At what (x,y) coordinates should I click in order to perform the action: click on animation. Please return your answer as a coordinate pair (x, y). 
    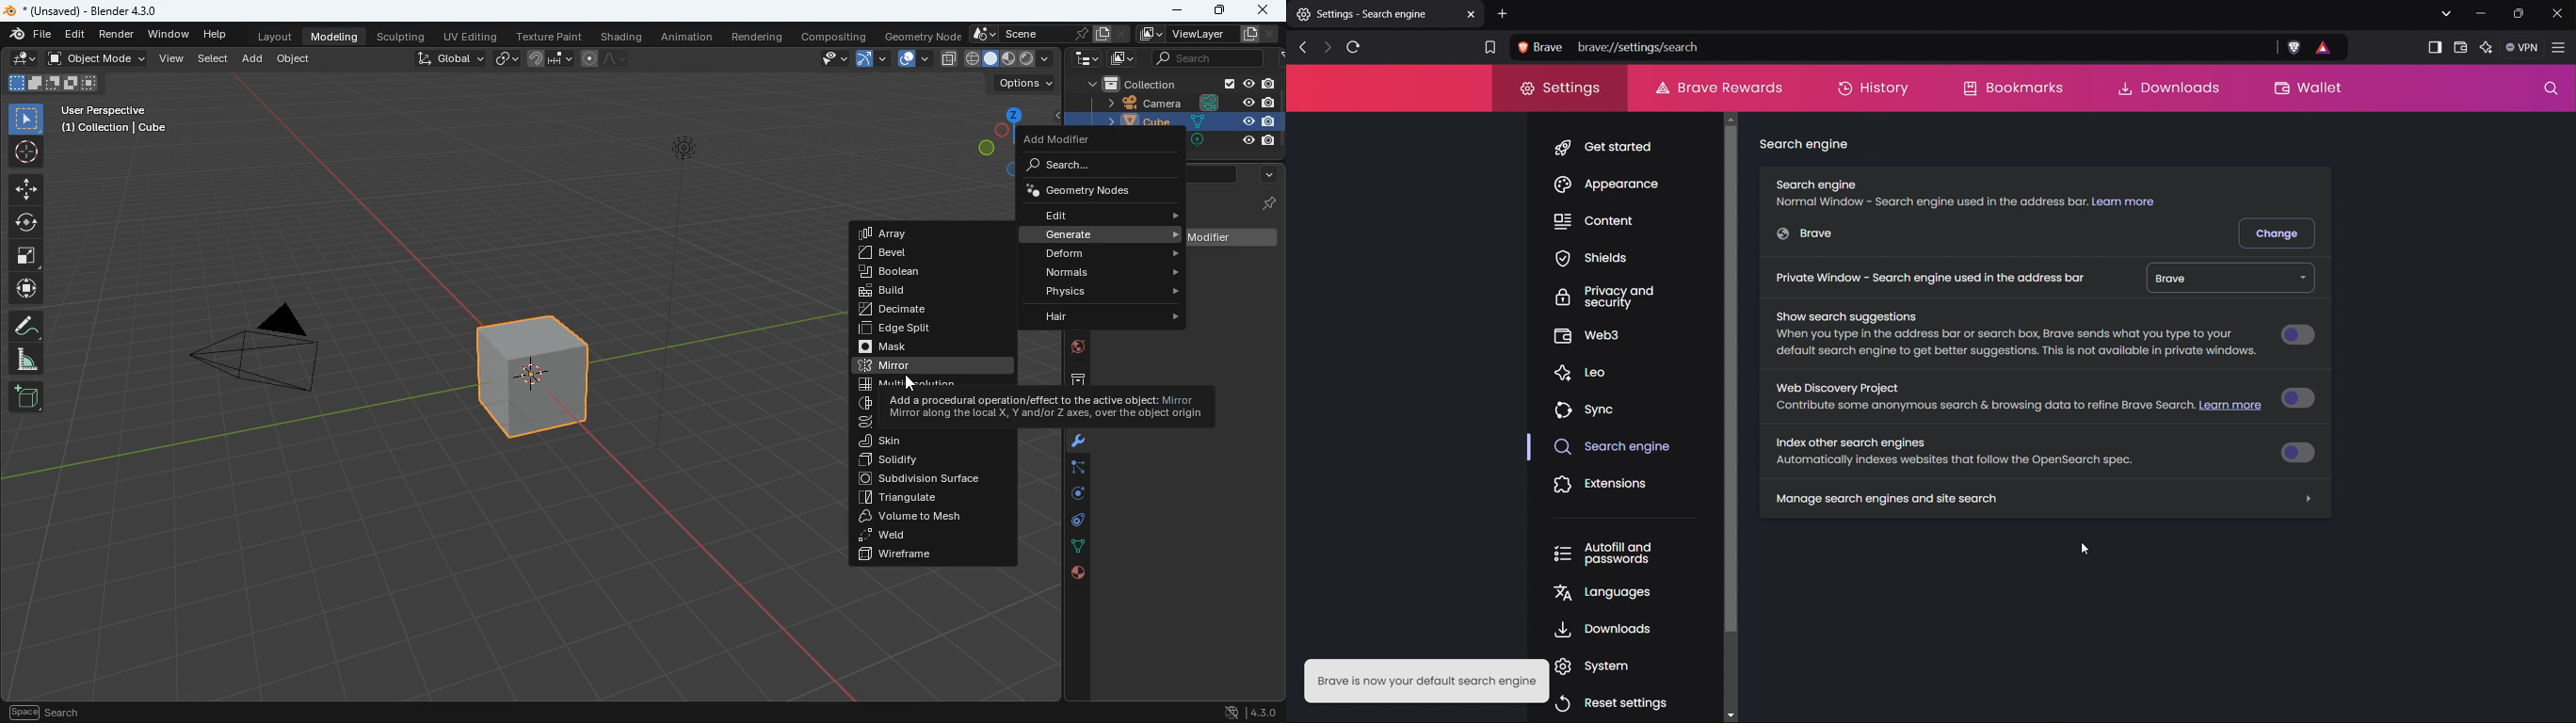
    Looking at the image, I should click on (687, 40).